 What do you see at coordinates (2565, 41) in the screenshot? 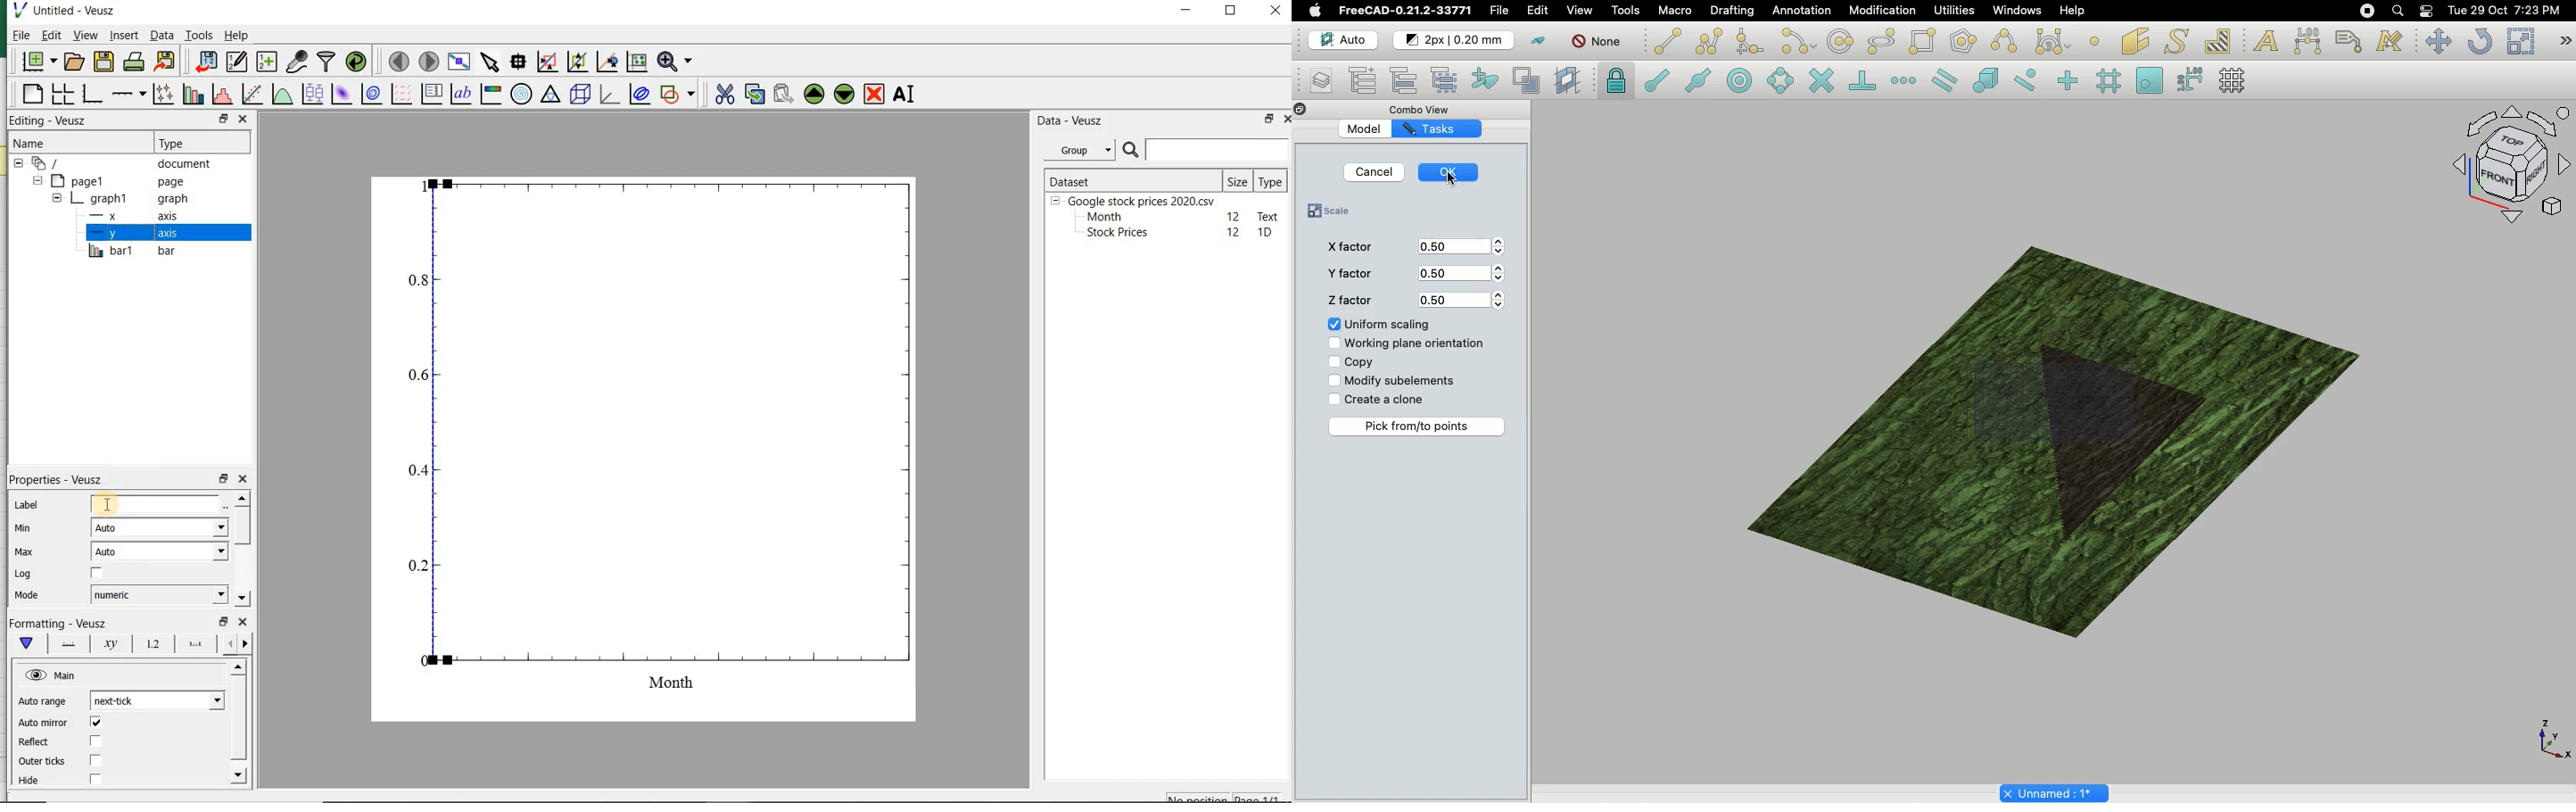
I see `Draft modification tools` at bounding box center [2565, 41].